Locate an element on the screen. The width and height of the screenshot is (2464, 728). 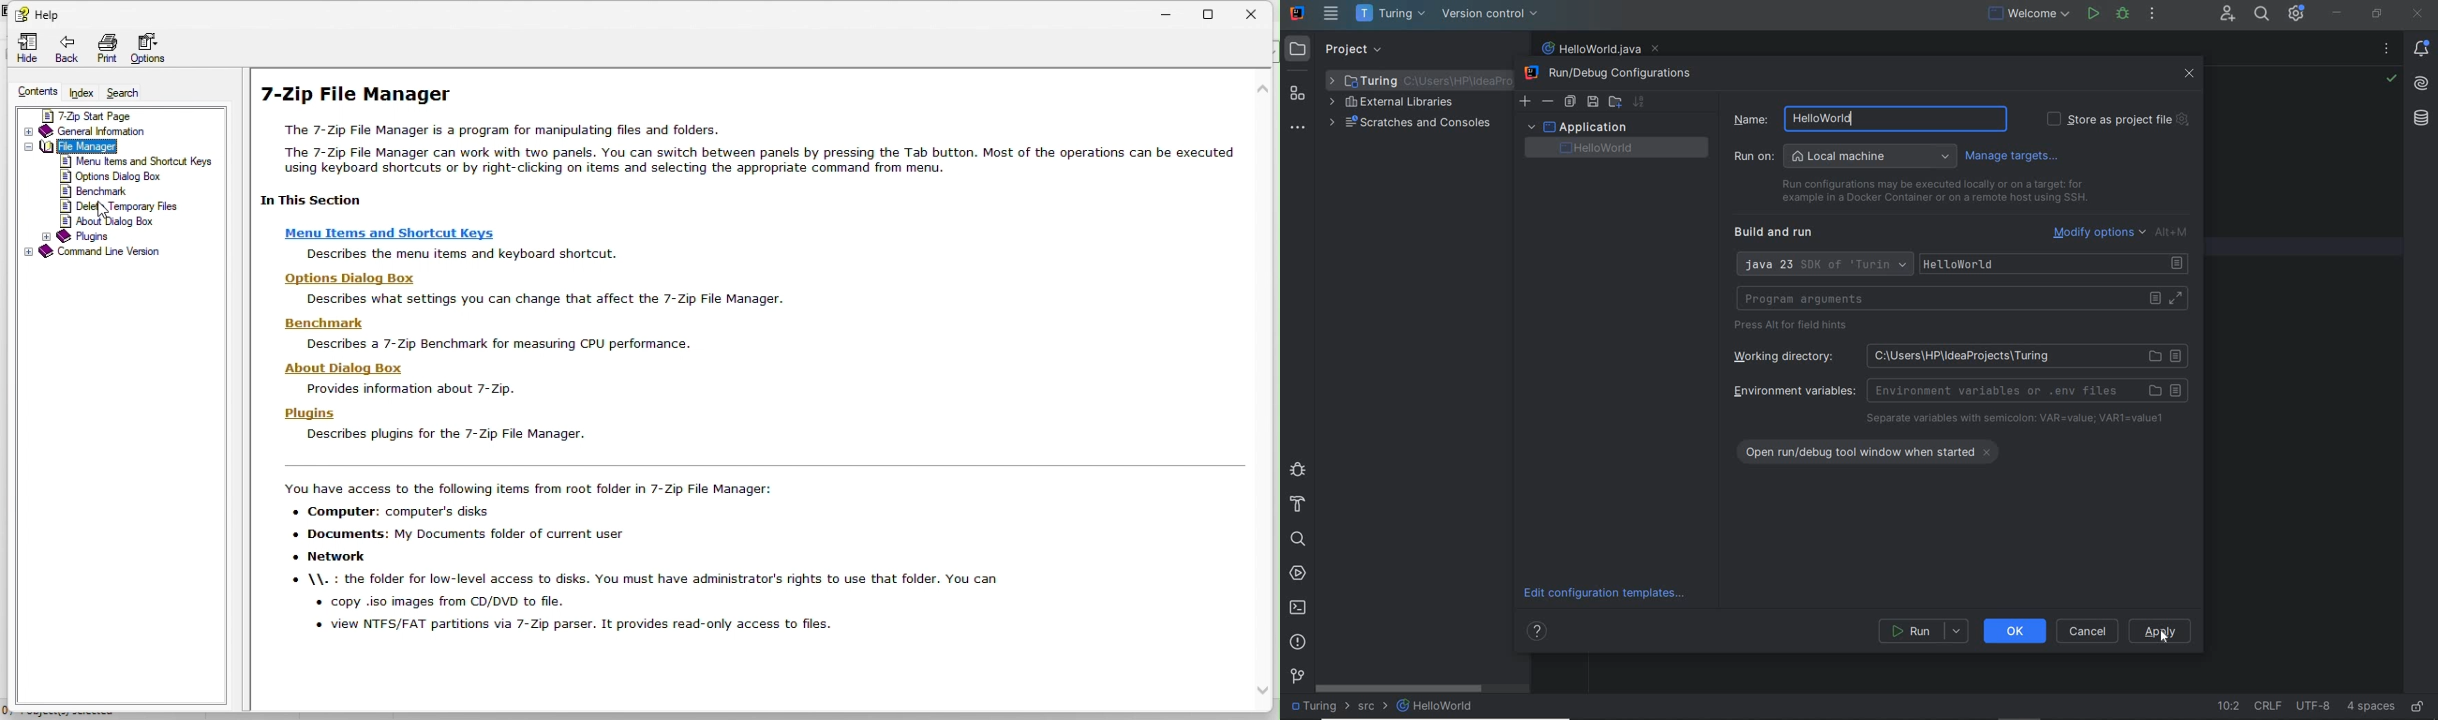
index is located at coordinates (83, 94).